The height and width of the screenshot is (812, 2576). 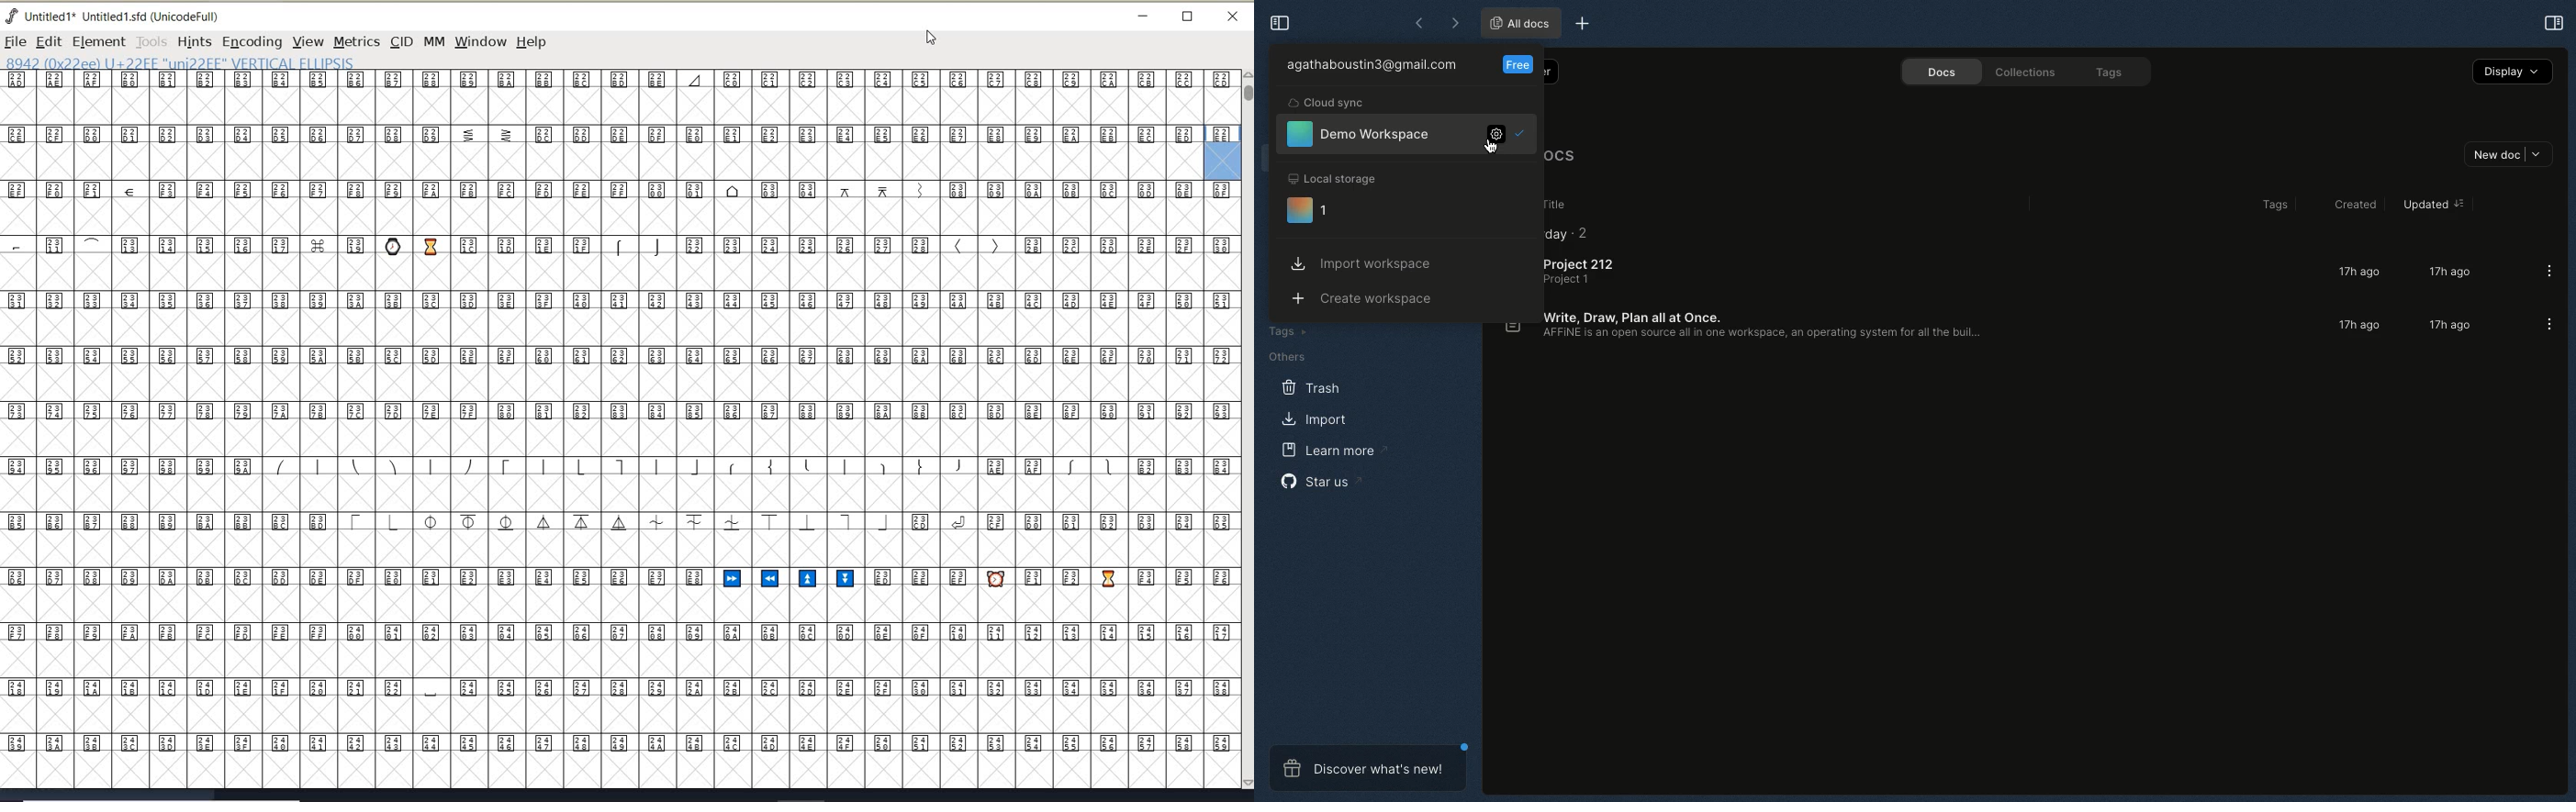 I want to click on Collections, so click(x=2020, y=74).